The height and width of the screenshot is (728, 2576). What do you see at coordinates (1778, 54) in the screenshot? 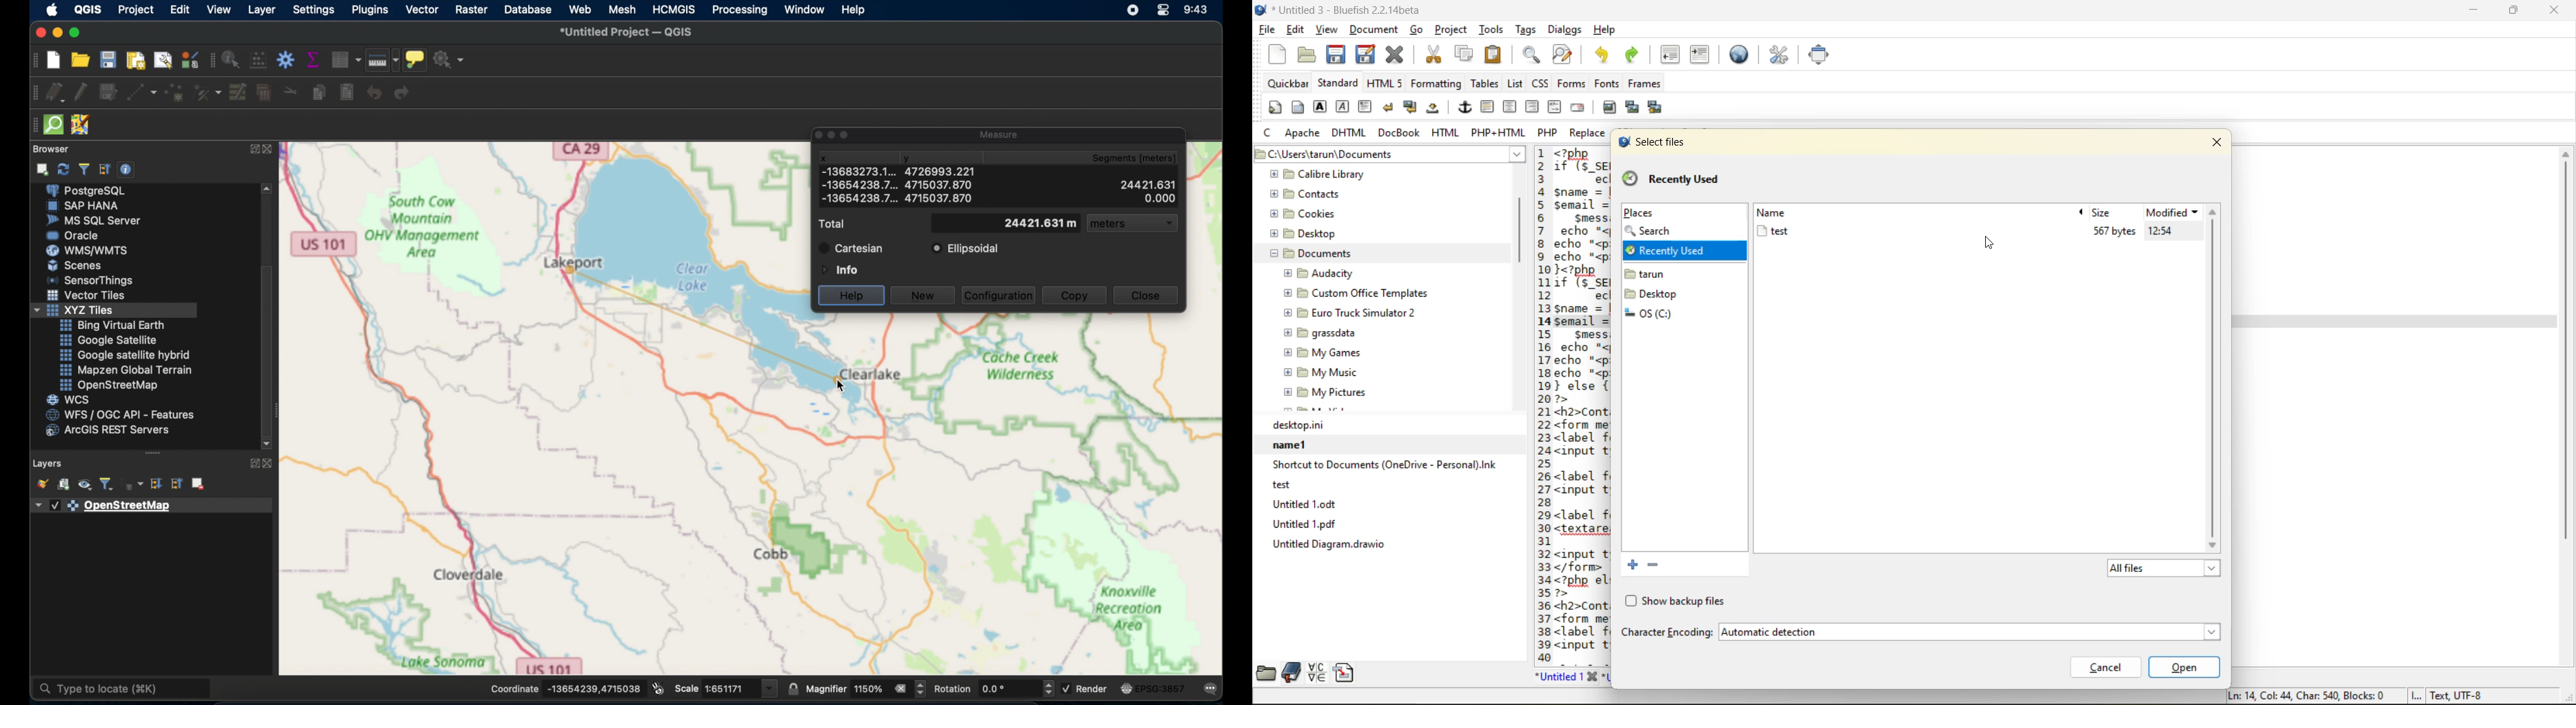
I see `edit preferences` at bounding box center [1778, 54].